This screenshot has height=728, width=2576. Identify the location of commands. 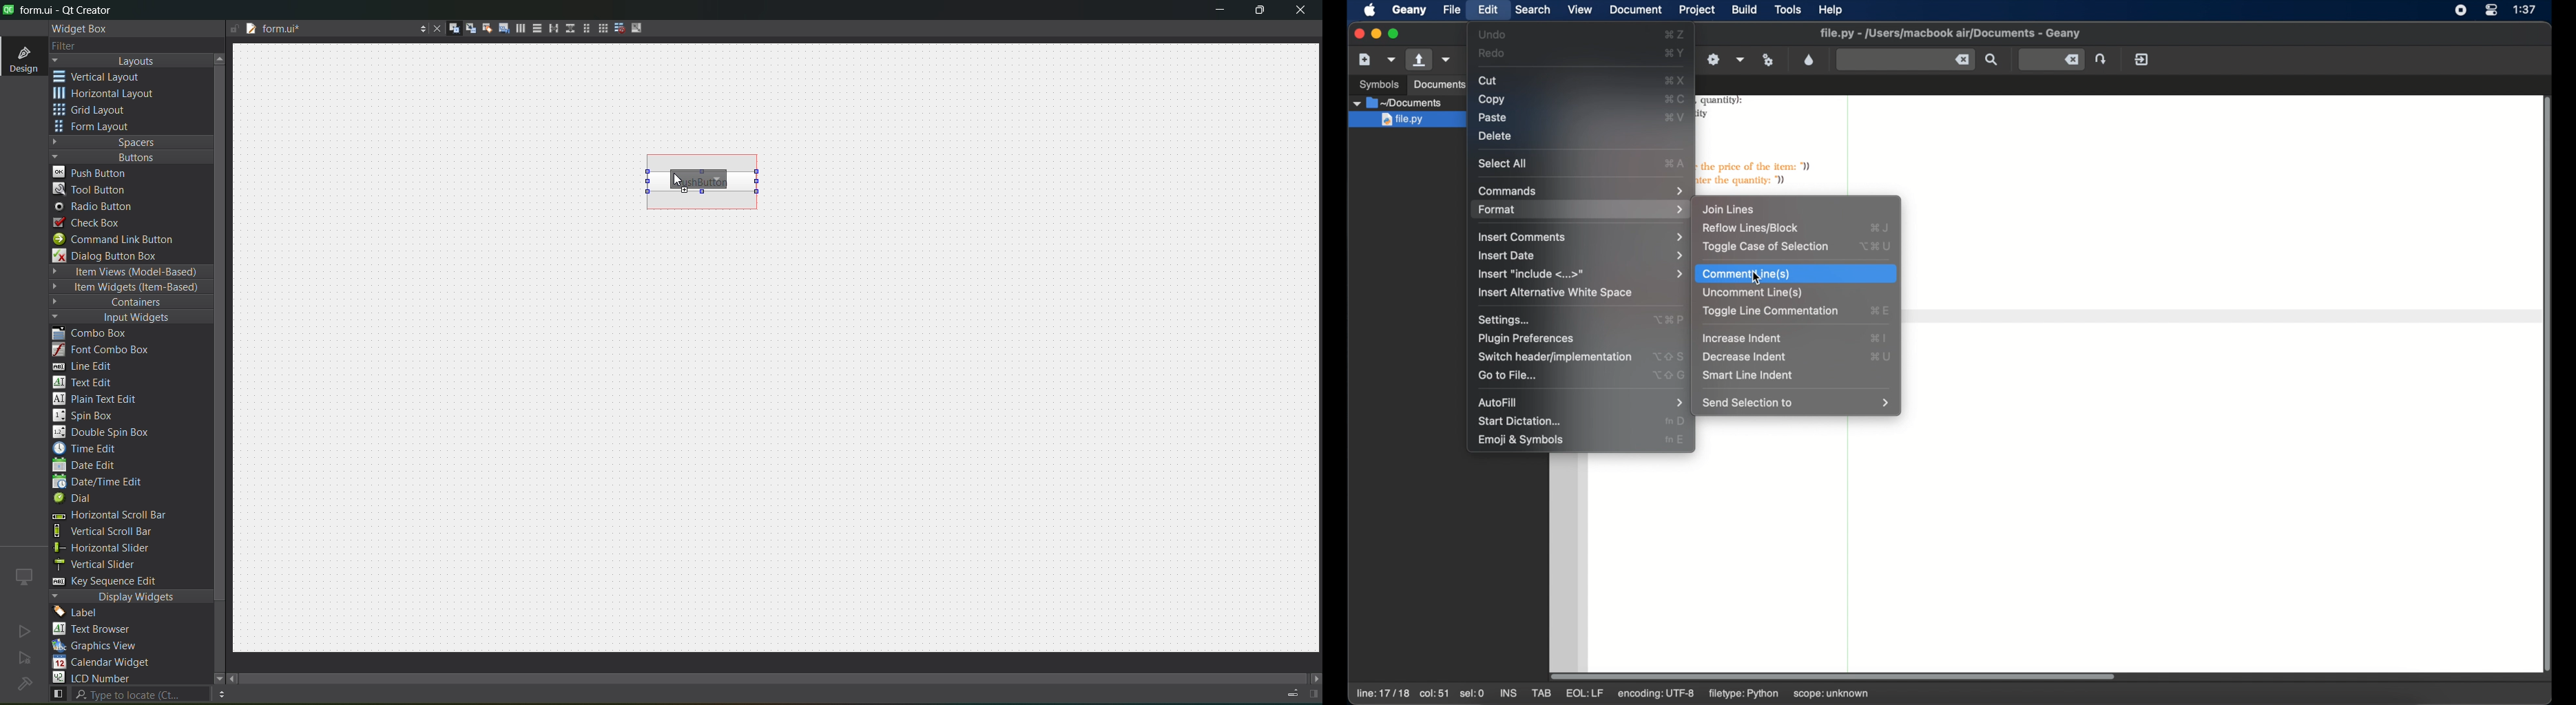
(1581, 191).